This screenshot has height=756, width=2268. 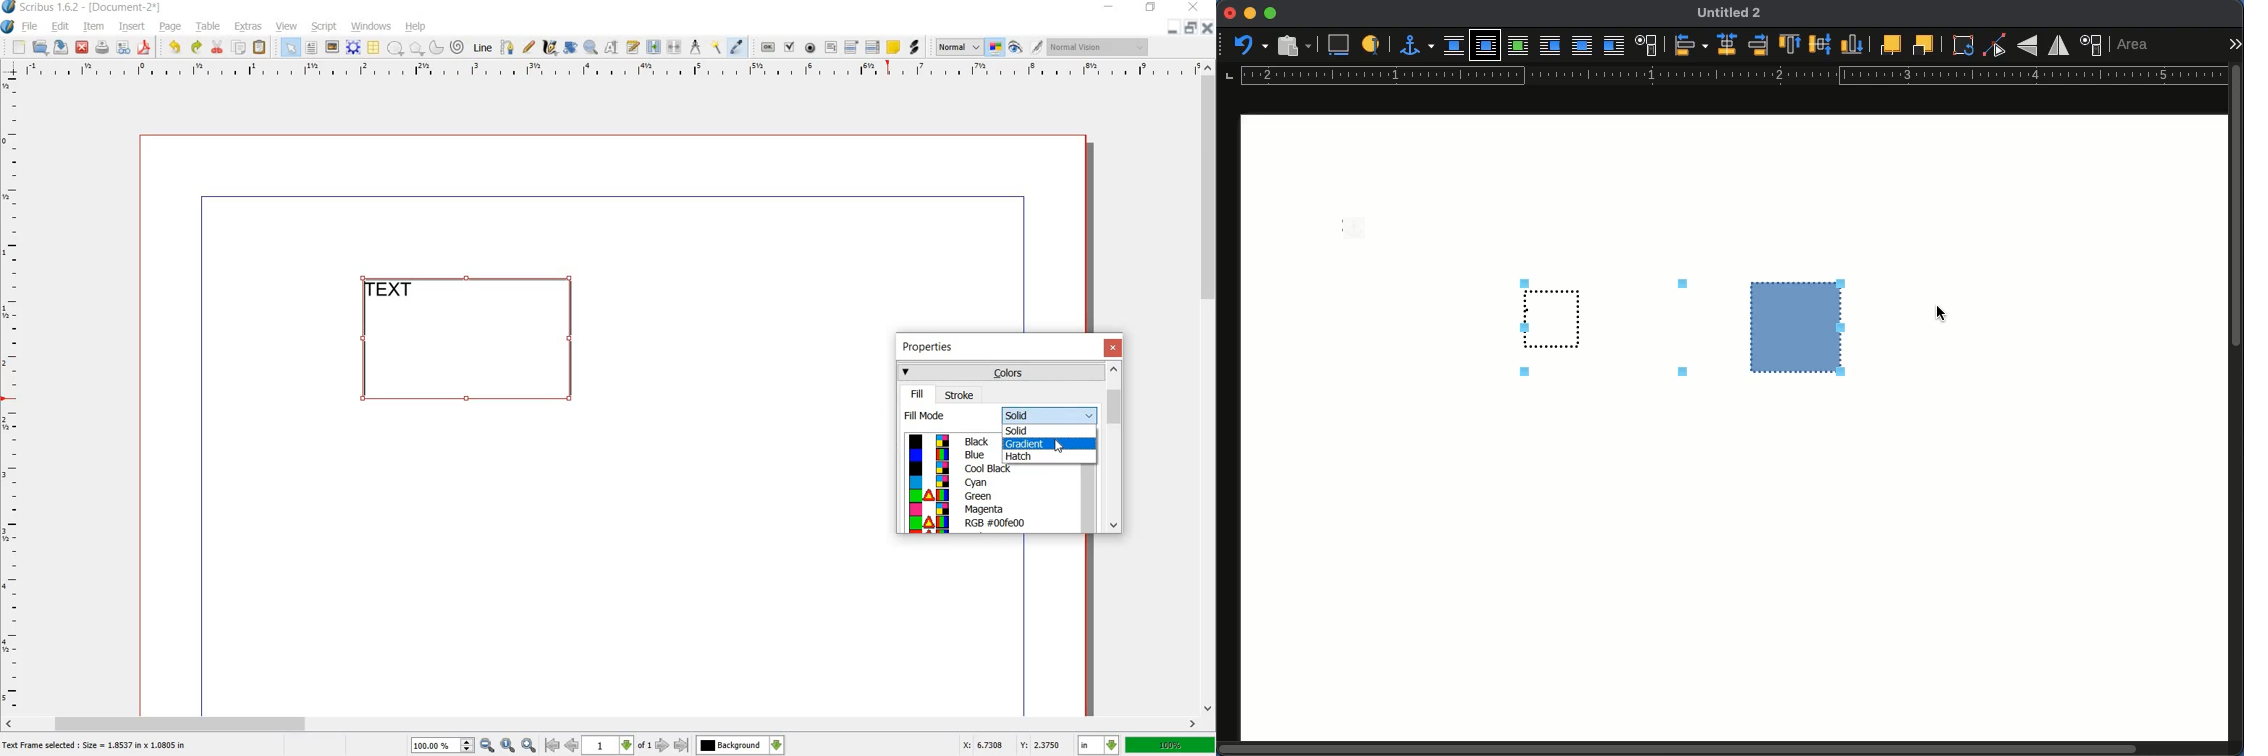 I want to click on zoom in, so click(x=529, y=745).